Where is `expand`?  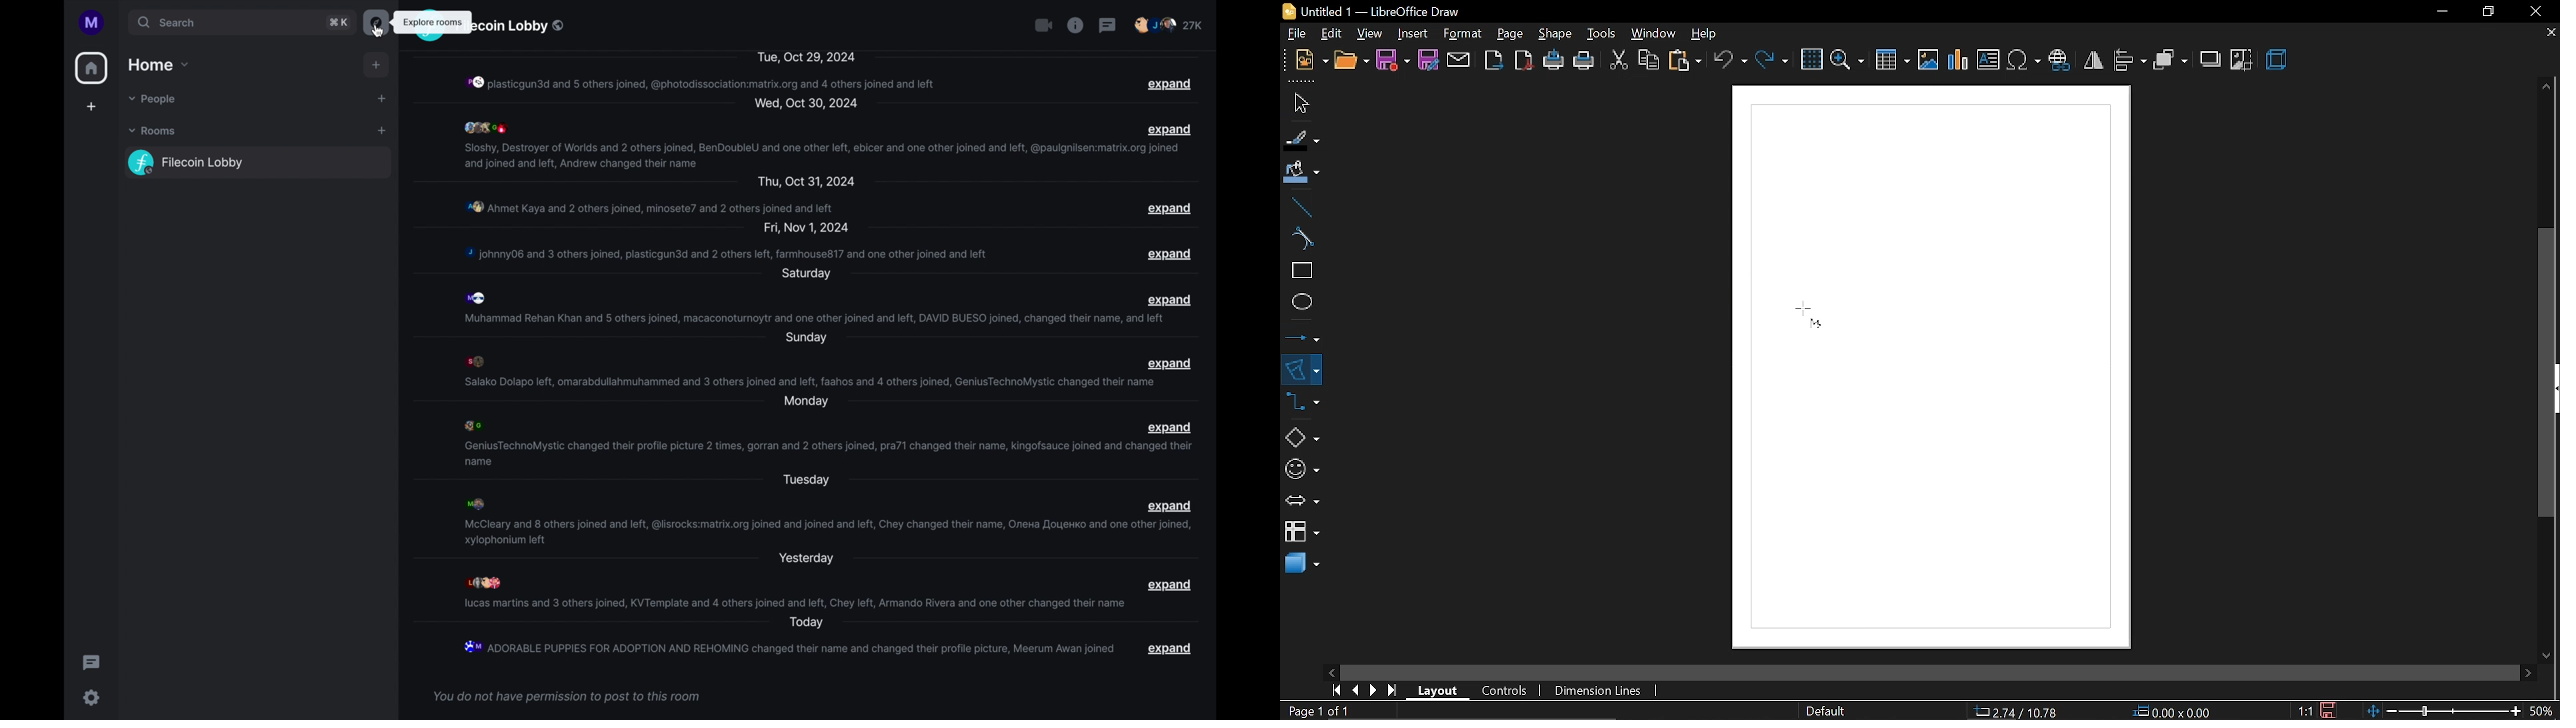 expand is located at coordinates (1169, 299).